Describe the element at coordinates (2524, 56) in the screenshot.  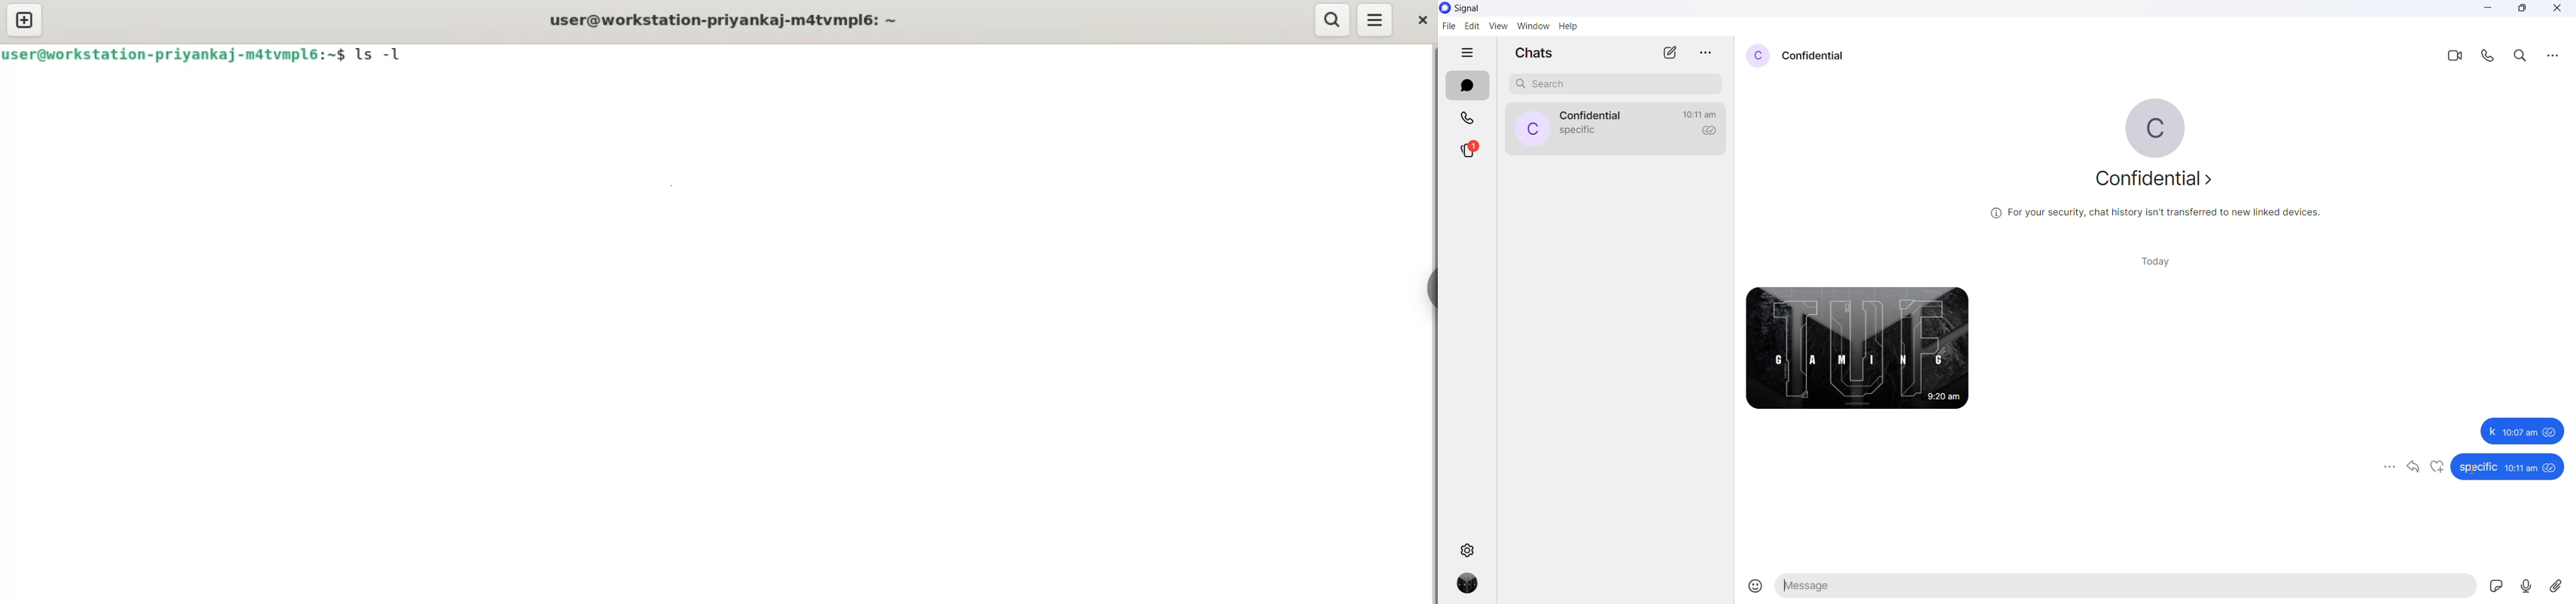
I see `search in chats` at that location.